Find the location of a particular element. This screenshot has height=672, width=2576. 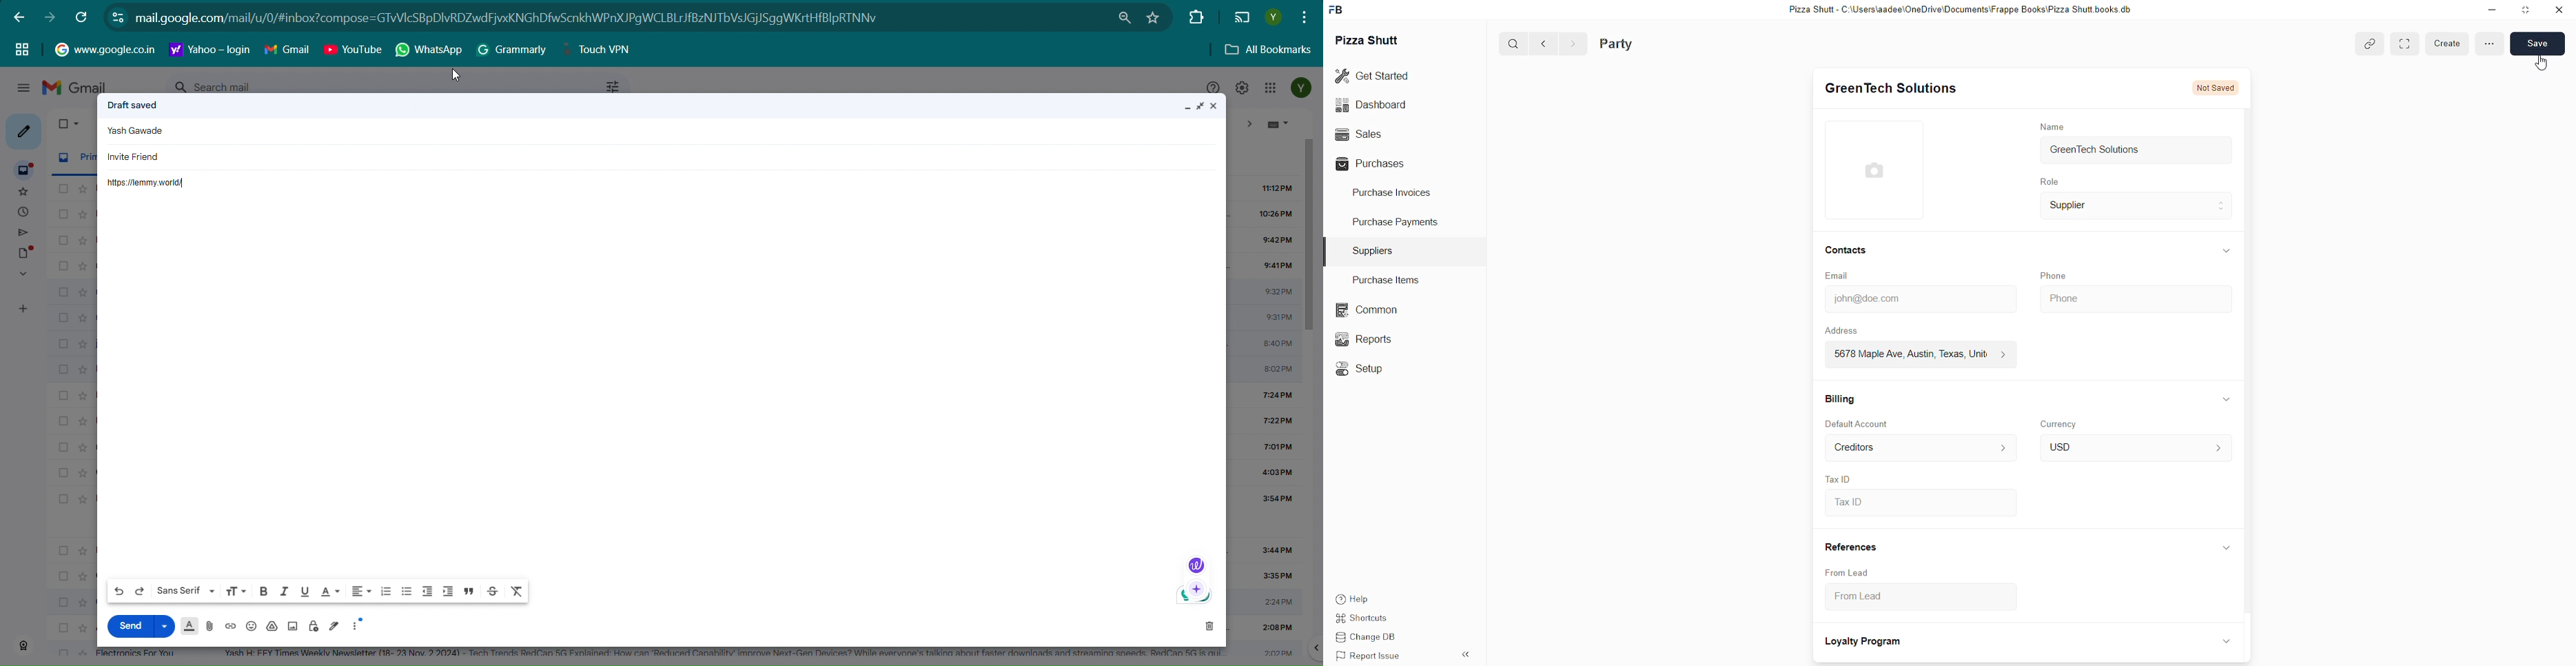

save is located at coordinates (2538, 43).